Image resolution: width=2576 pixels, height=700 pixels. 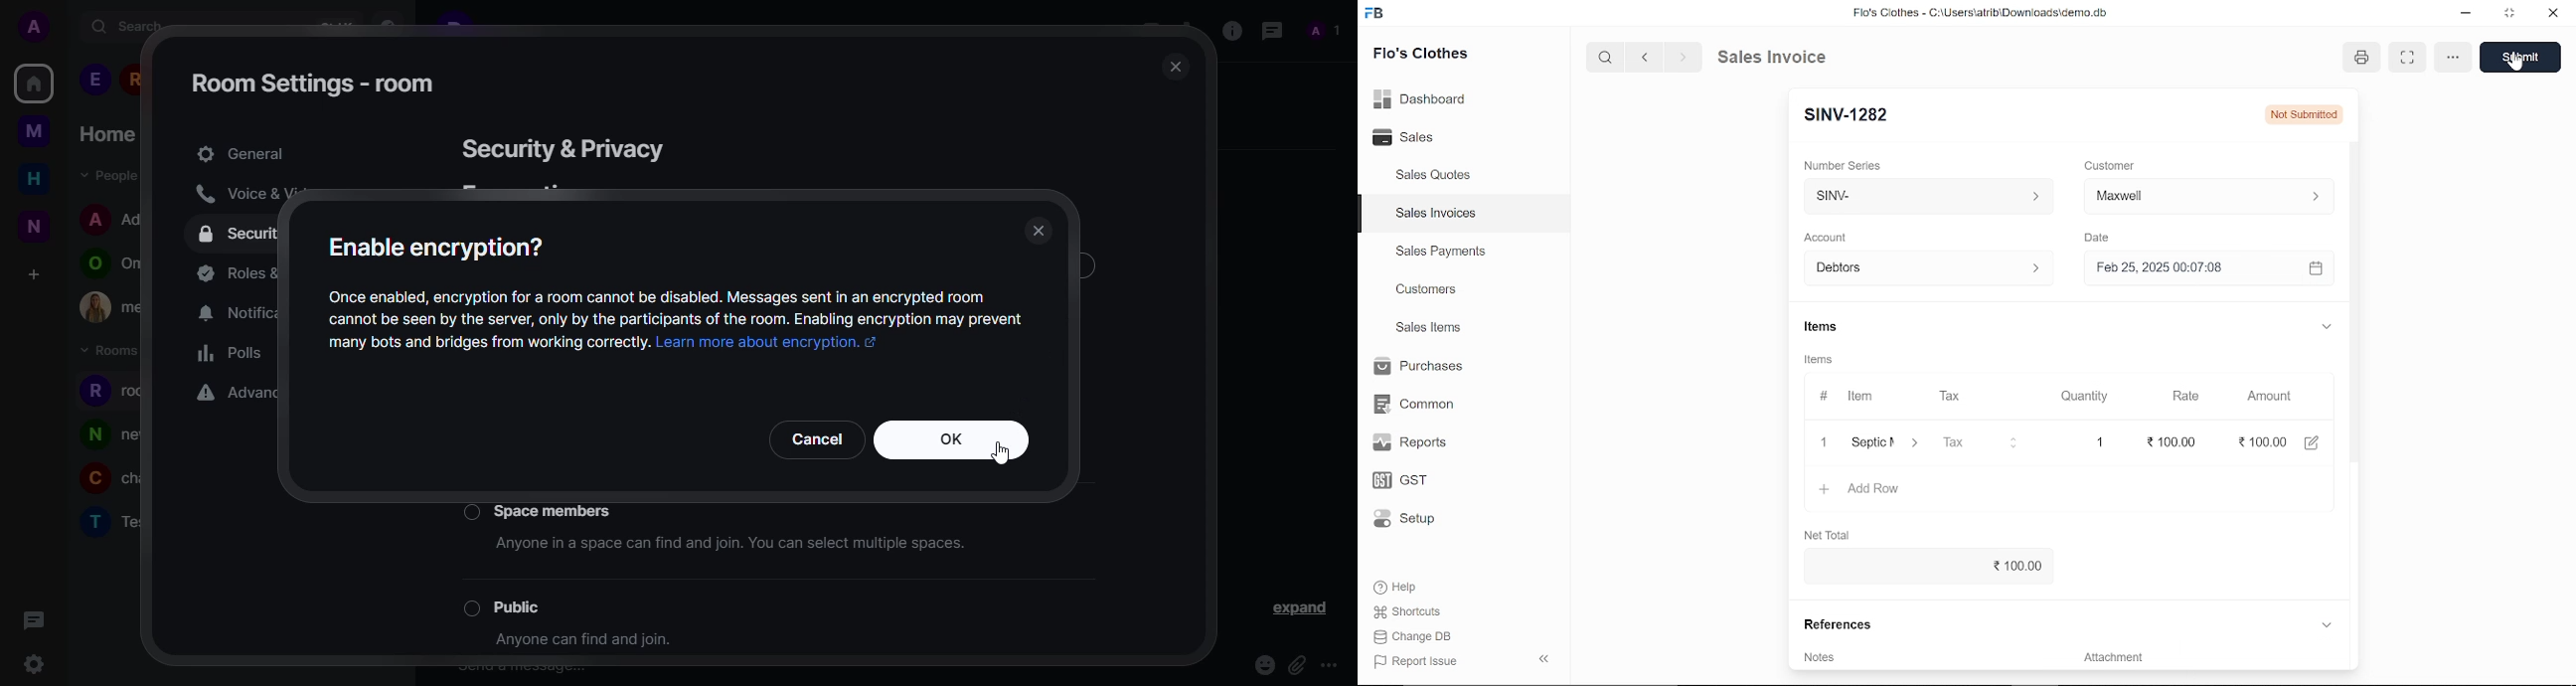 What do you see at coordinates (2329, 328) in the screenshot?
I see `expand` at bounding box center [2329, 328].